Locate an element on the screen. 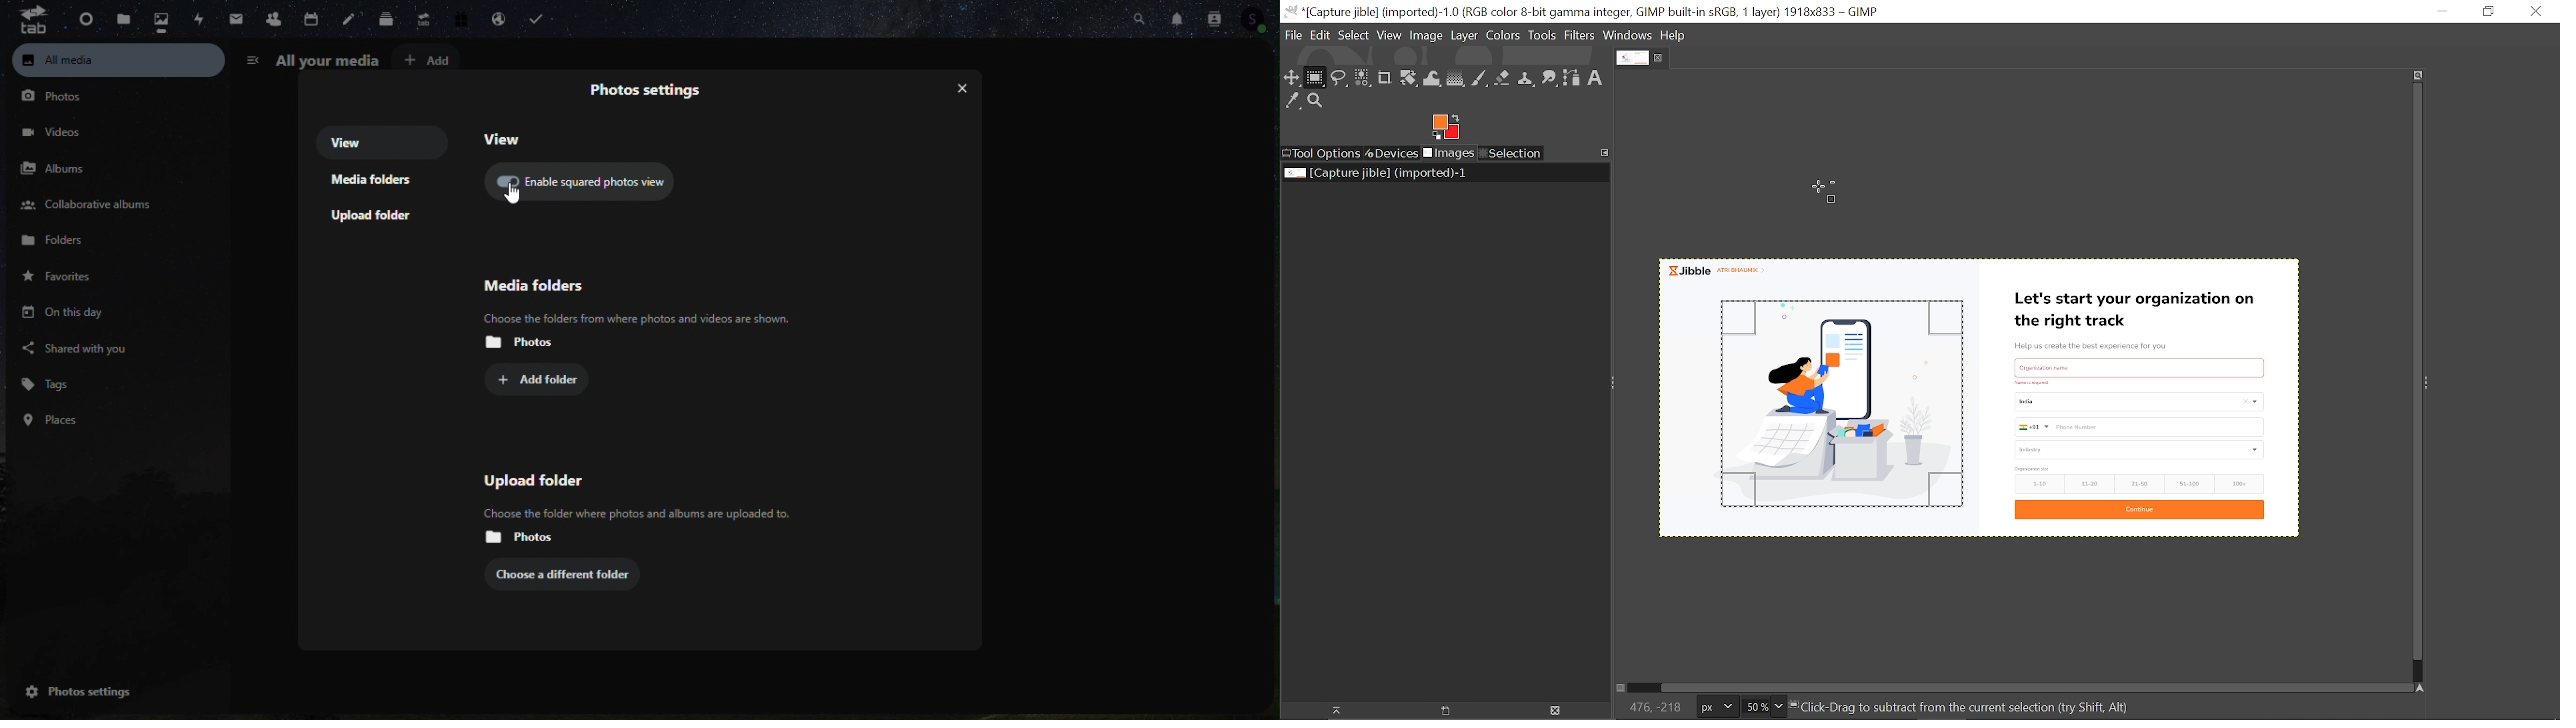  places is located at coordinates (55, 419).